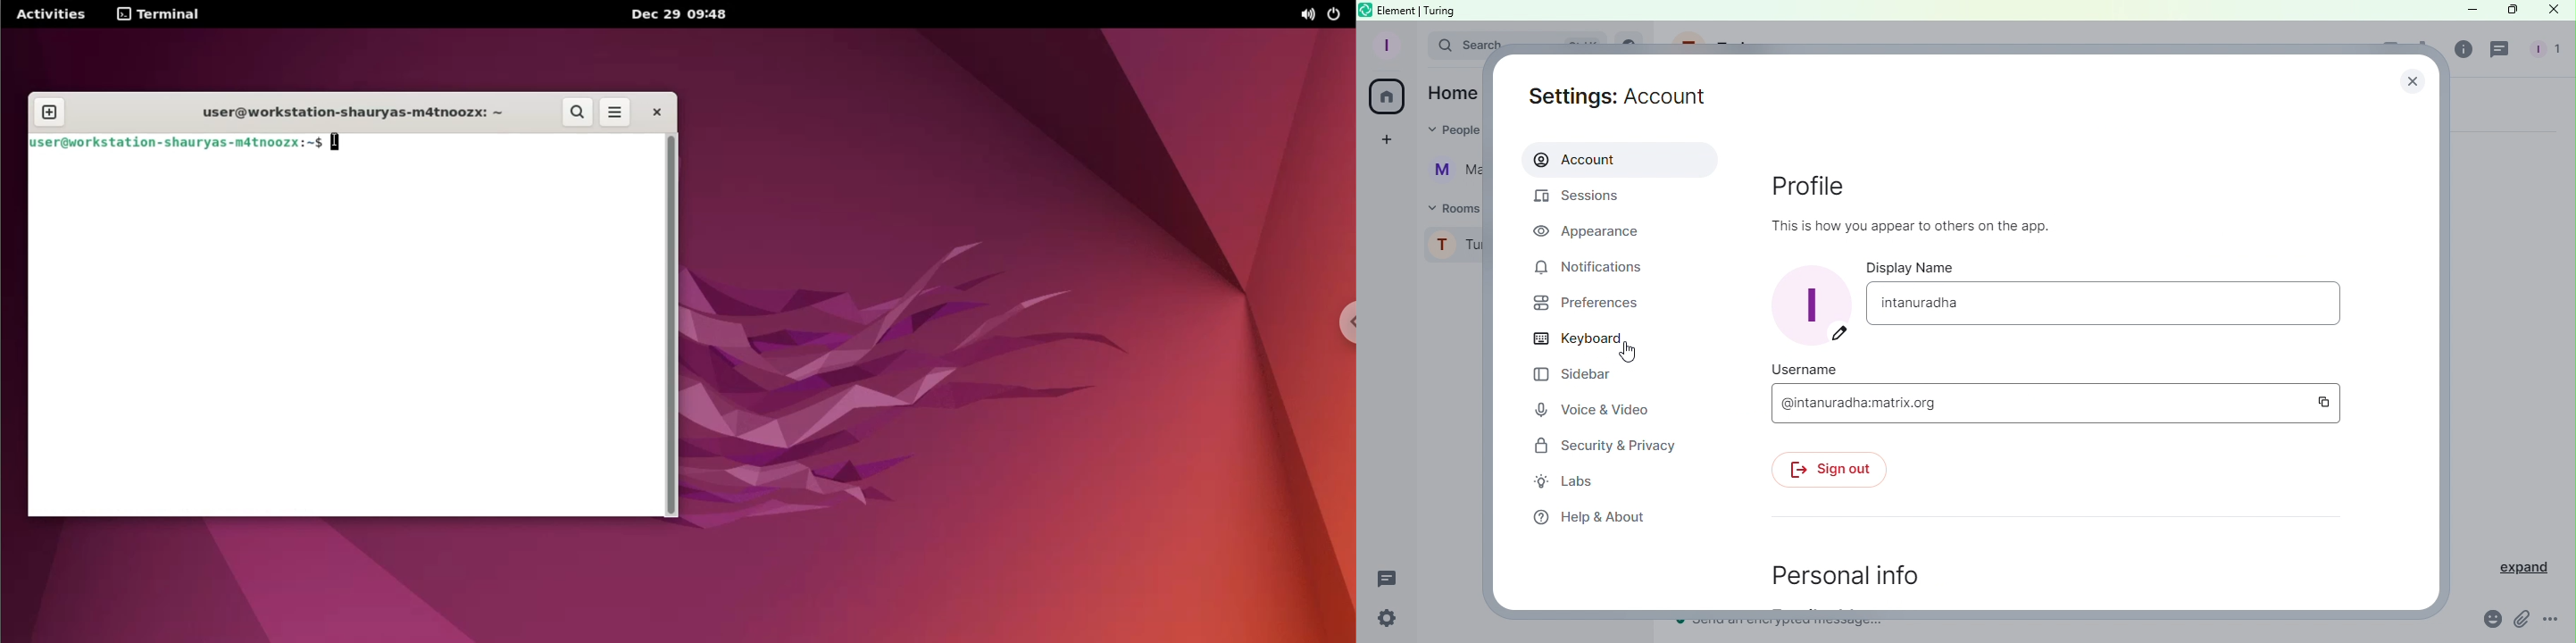 This screenshot has width=2576, height=644. What do you see at coordinates (1450, 93) in the screenshot?
I see `Home` at bounding box center [1450, 93].